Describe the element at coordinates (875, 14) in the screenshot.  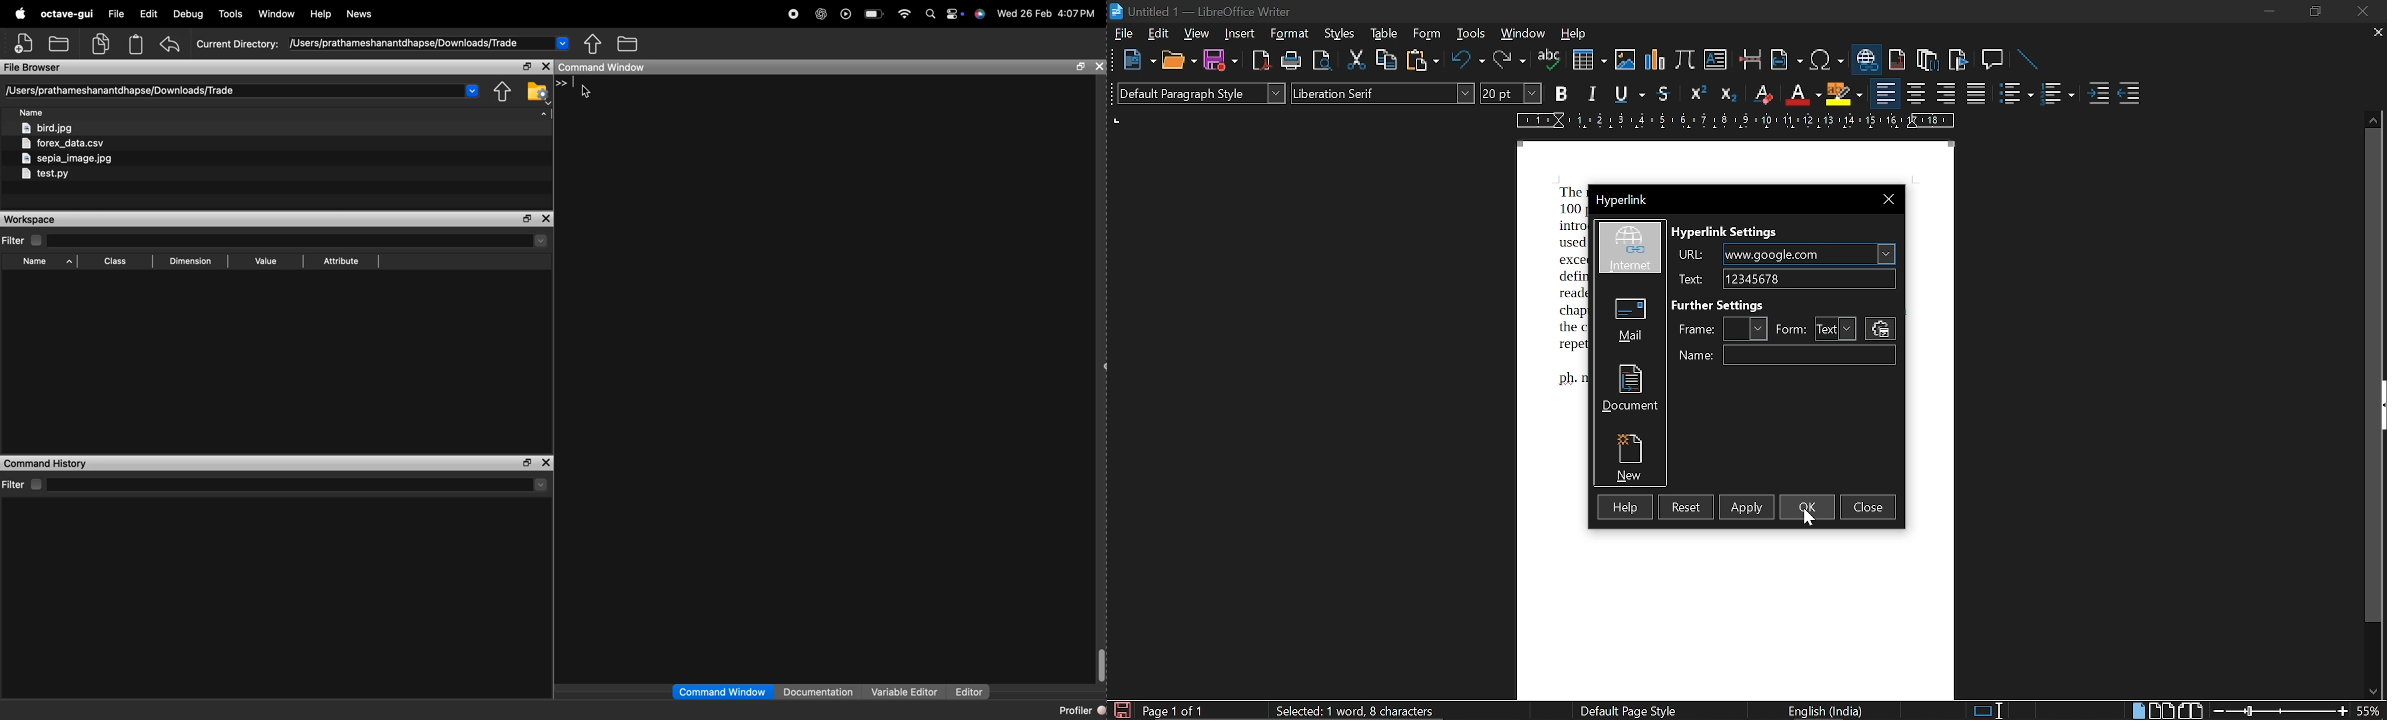
I see `battery` at that location.